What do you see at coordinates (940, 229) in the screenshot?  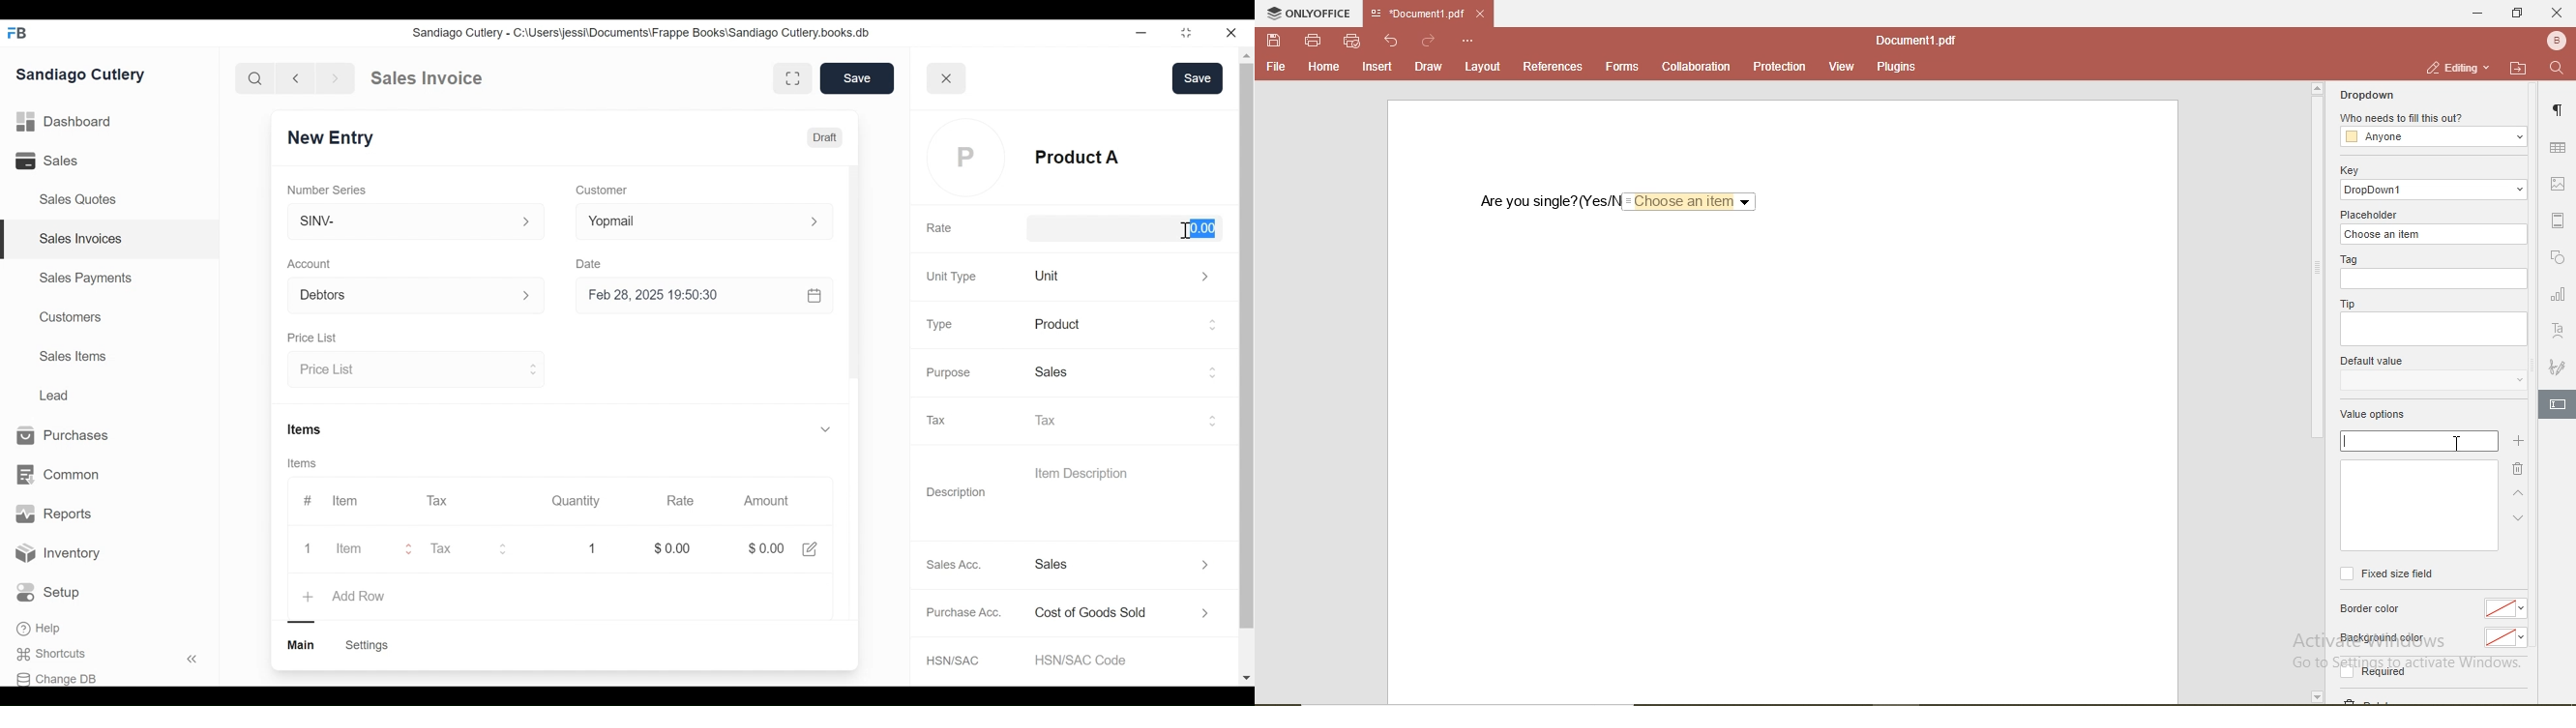 I see `Rate` at bounding box center [940, 229].